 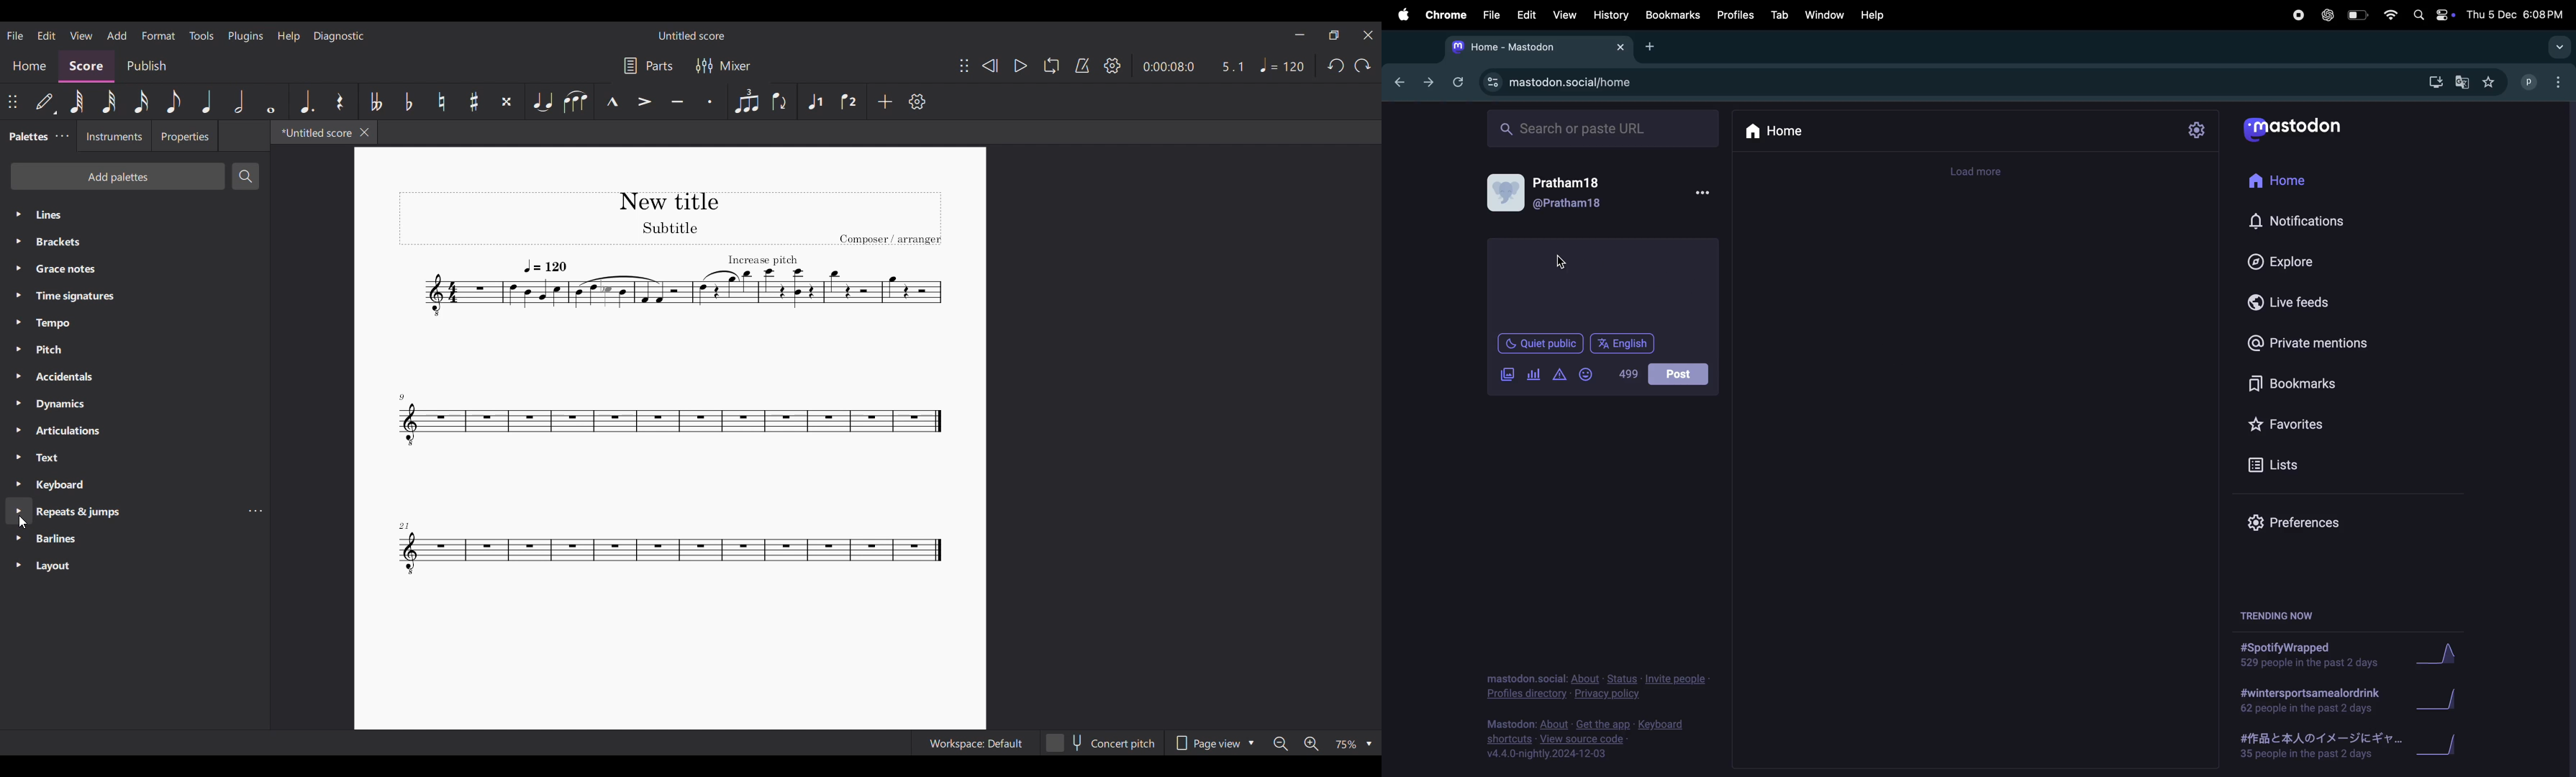 What do you see at coordinates (1527, 15) in the screenshot?
I see `edit` at bounding box center [1527, 15].